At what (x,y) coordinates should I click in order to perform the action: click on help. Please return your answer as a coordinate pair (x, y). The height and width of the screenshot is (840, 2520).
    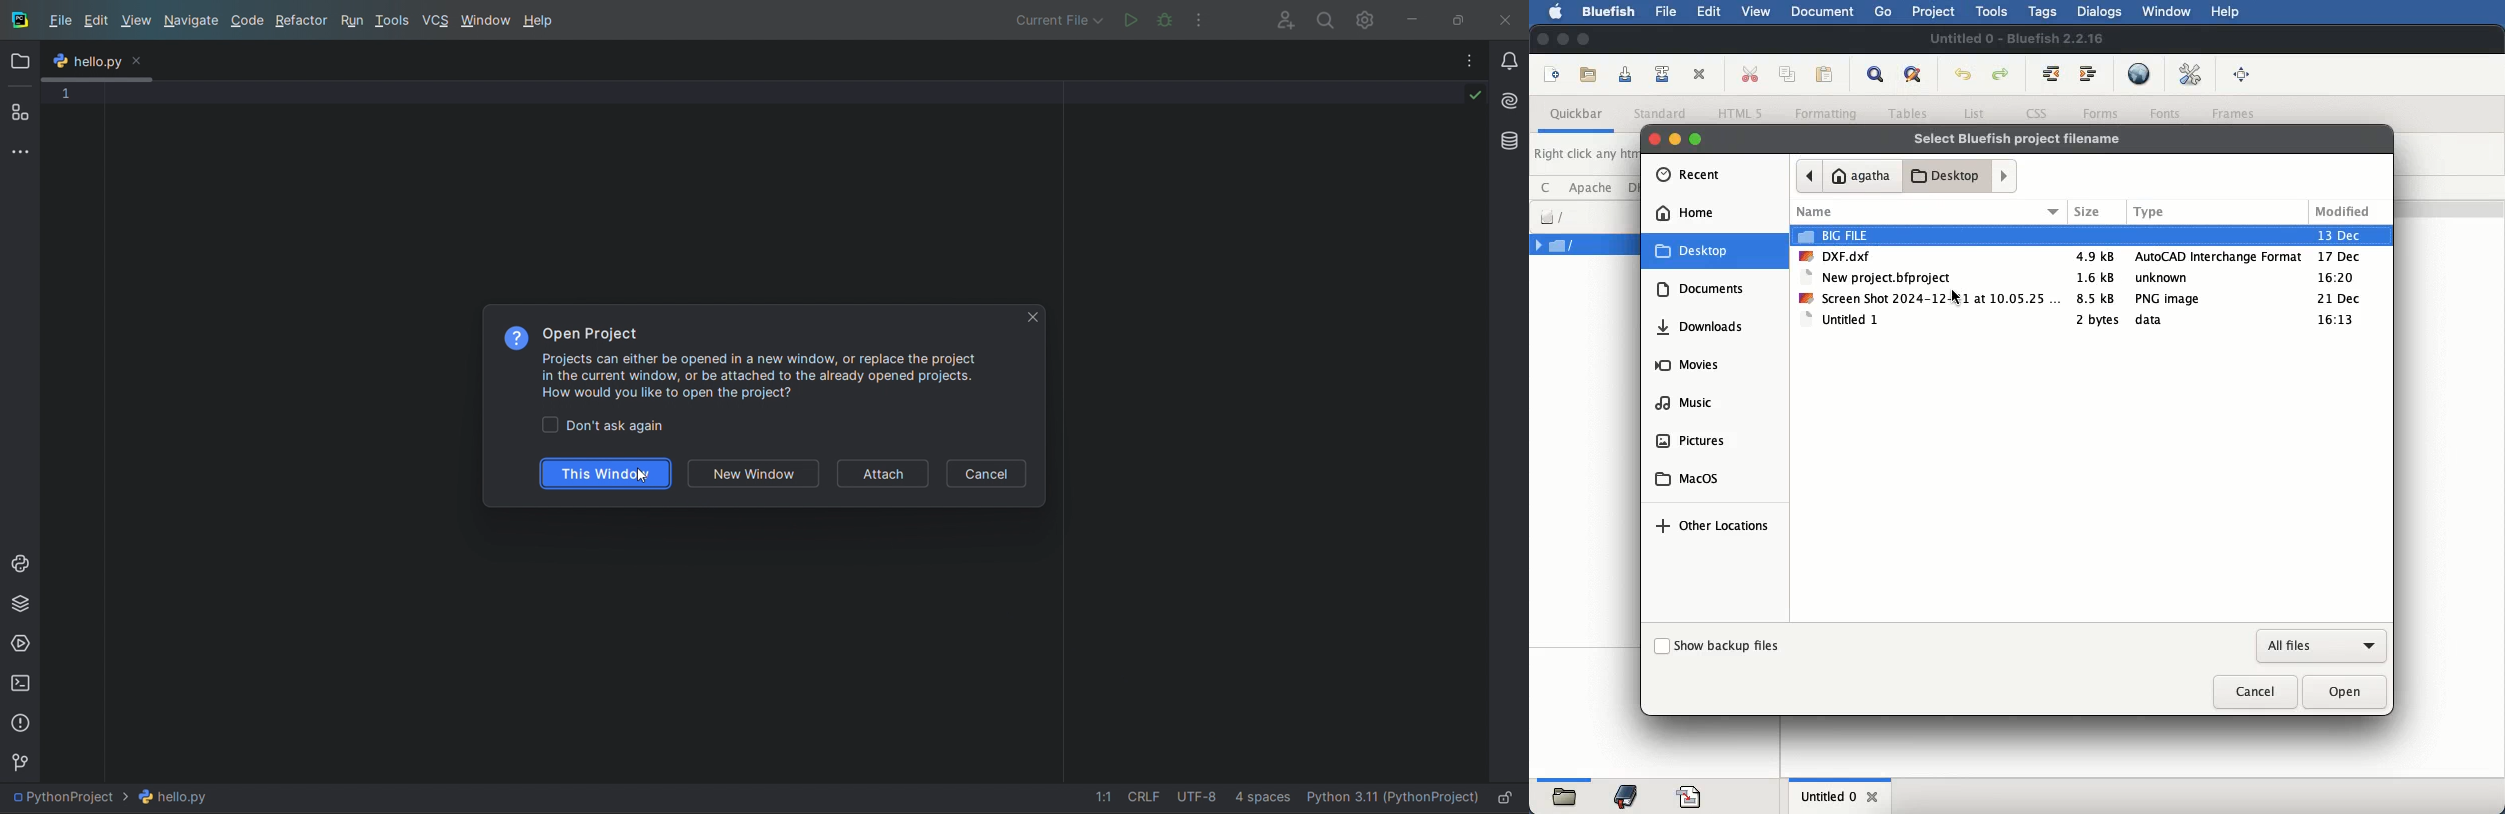
    Looking at the image, I should click on (2226, 12).